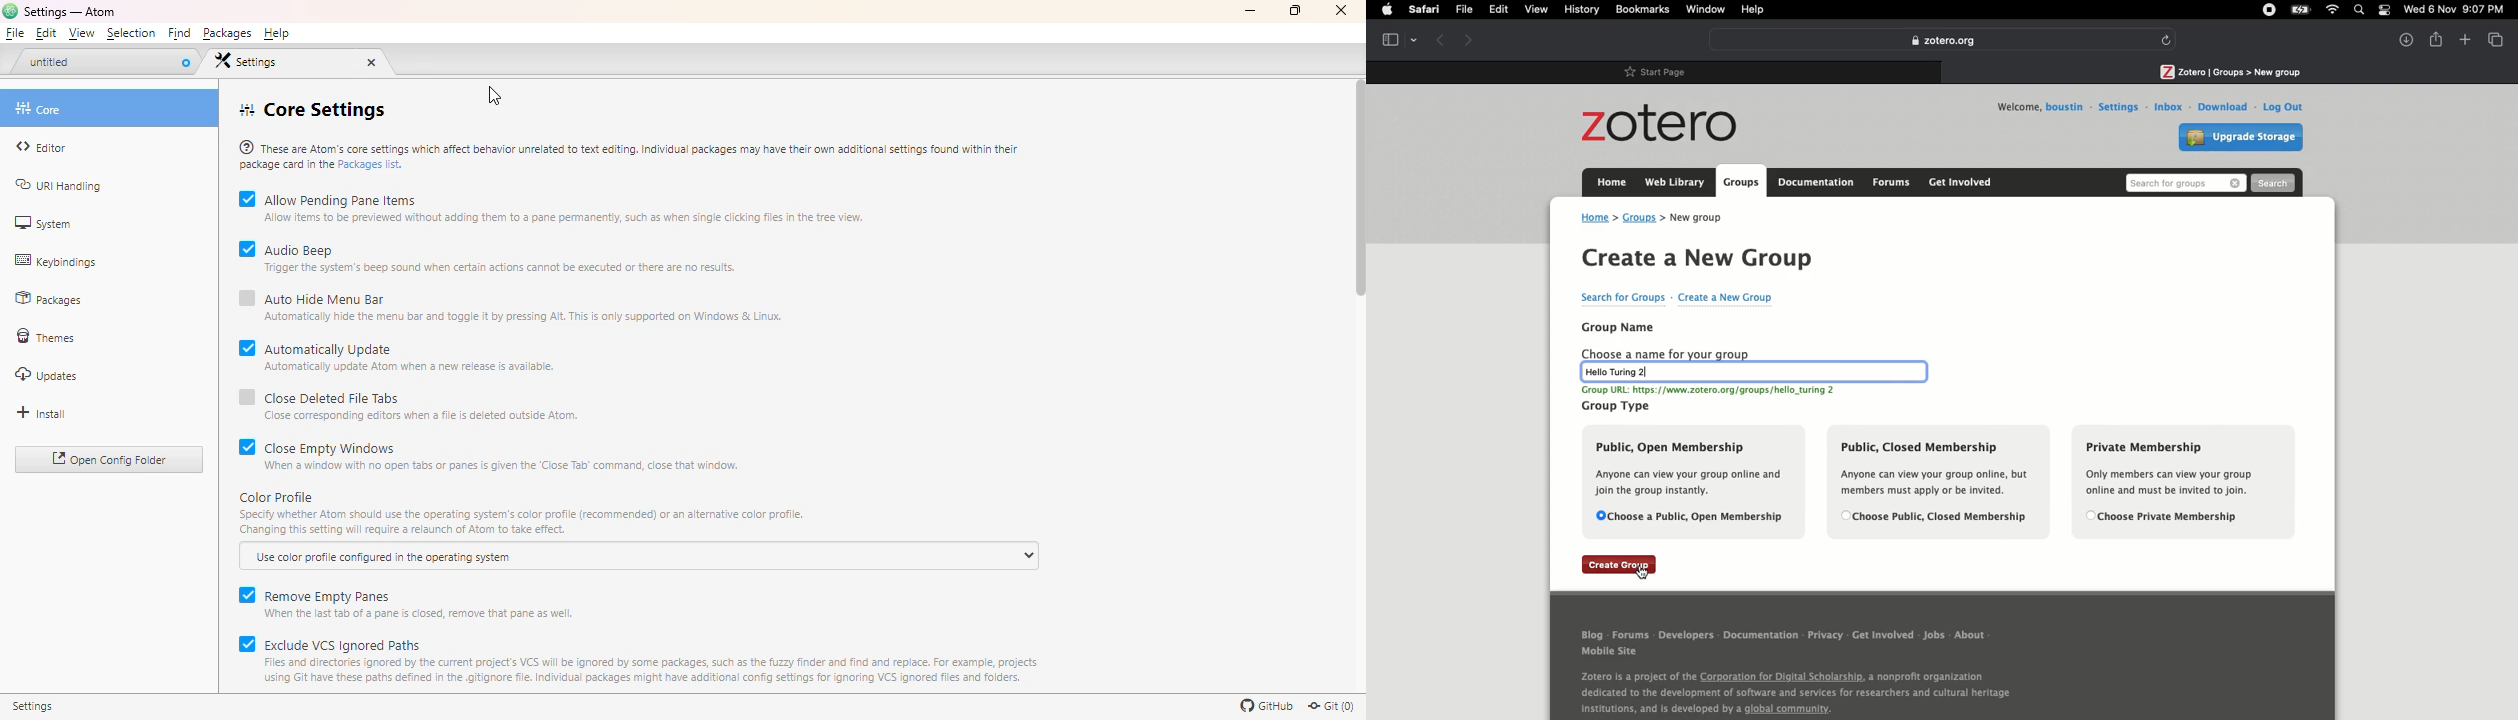  Describe the element at coordinates (2118, 107) in the screenshot. I see `Settings` at that location.